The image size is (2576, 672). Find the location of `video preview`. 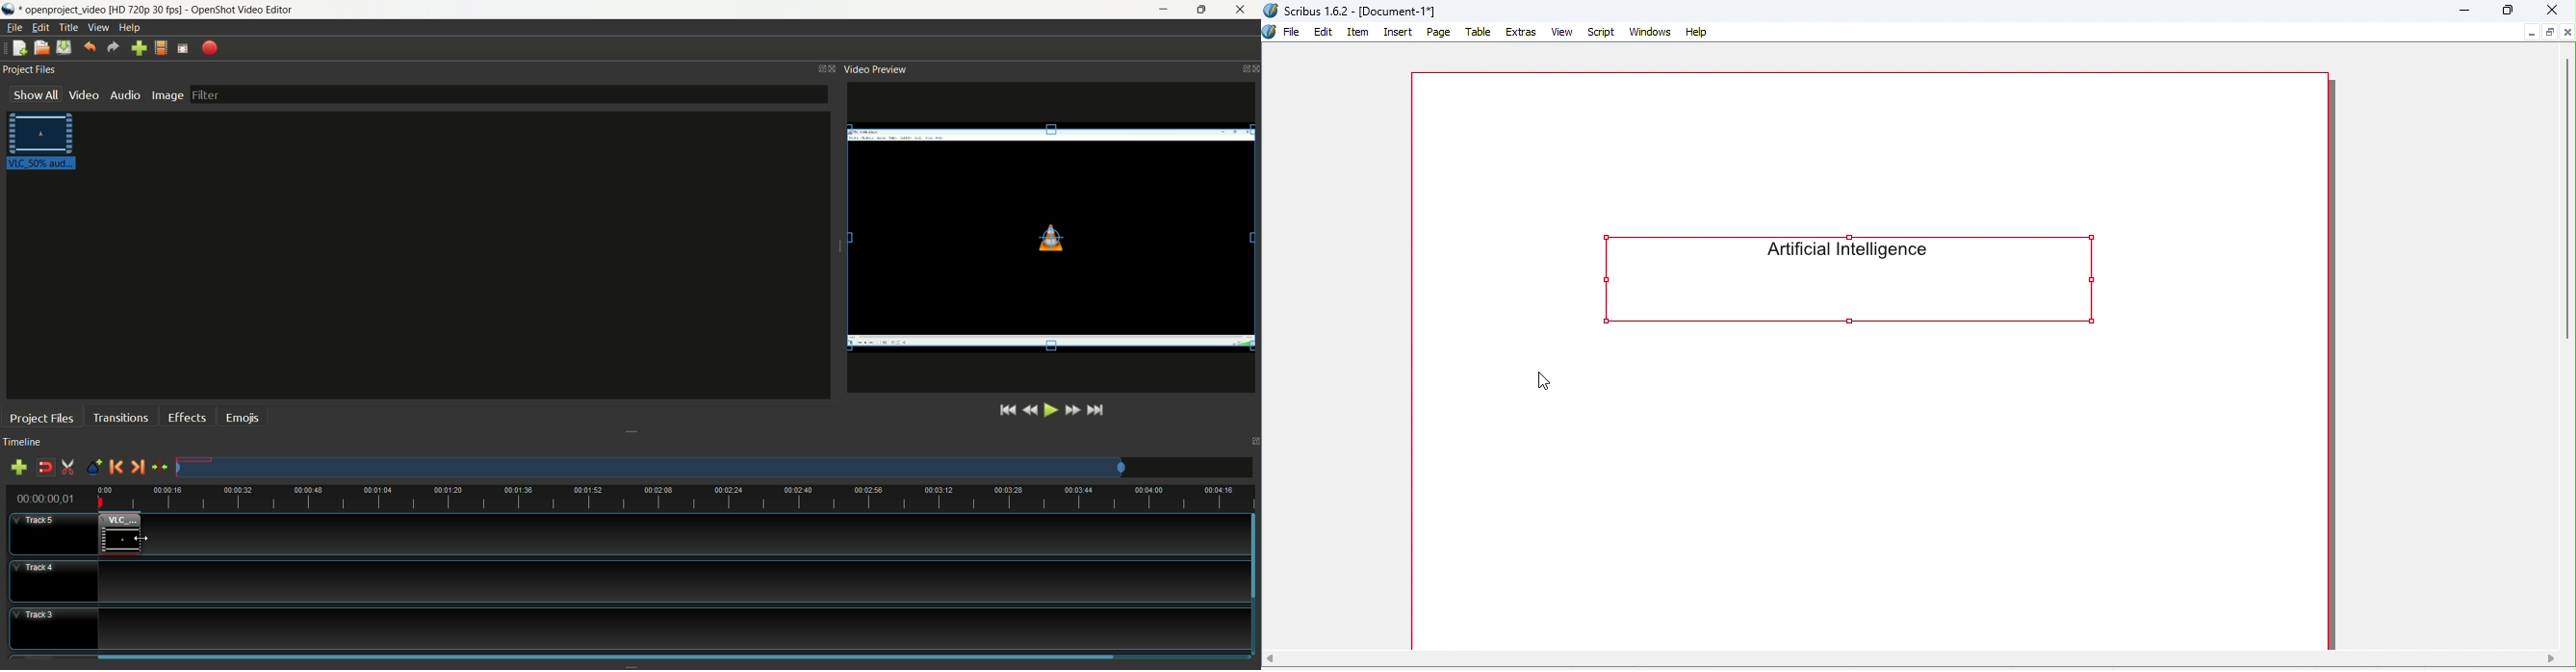

video preview is located at coordinates (880, 71).